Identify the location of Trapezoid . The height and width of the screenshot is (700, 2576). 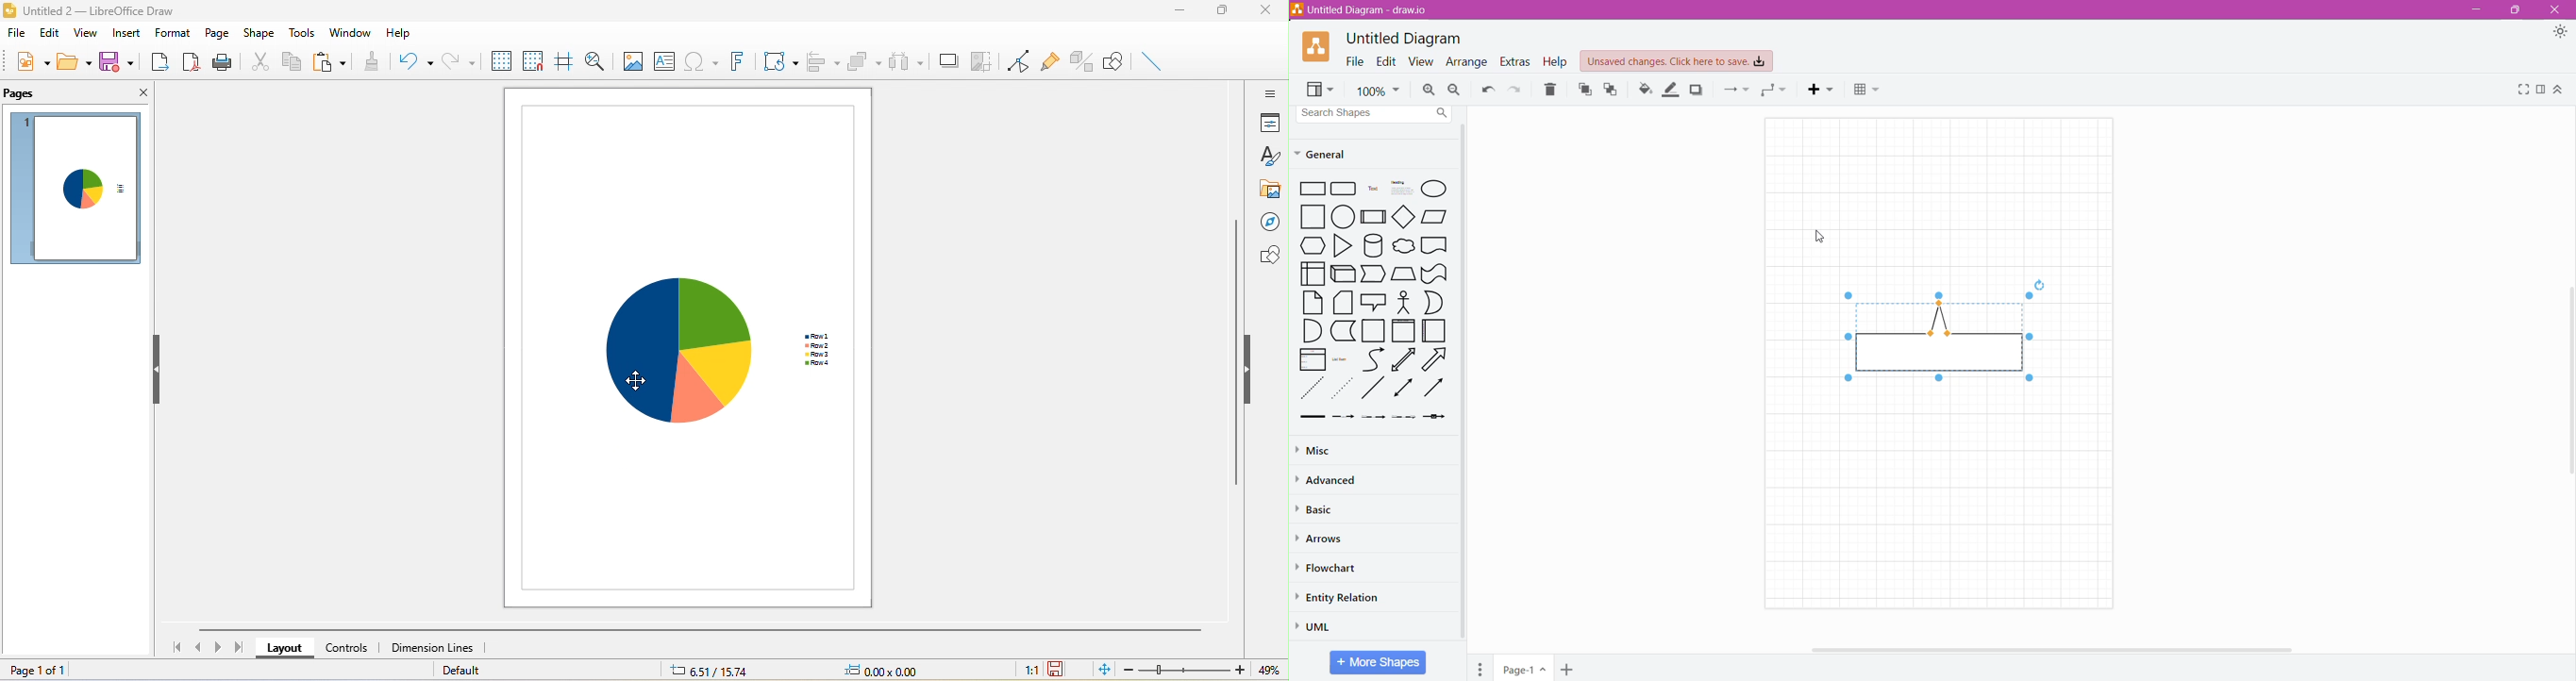
(1374, 274).